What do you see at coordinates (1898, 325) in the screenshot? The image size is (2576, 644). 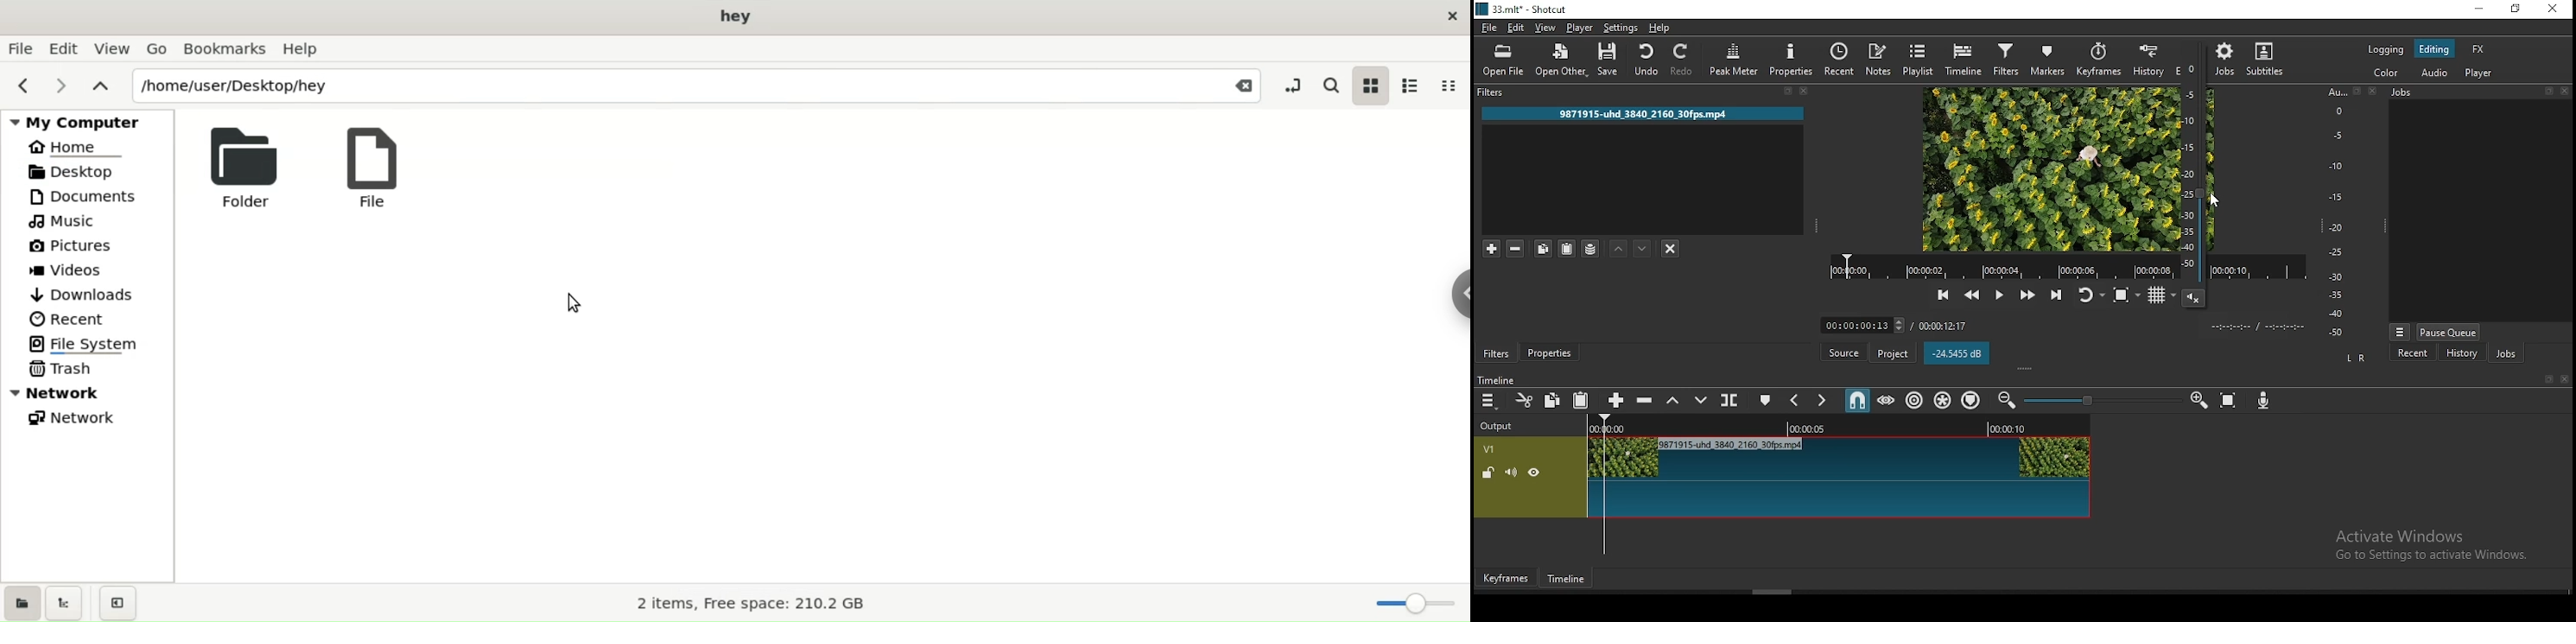 I see `timer` at bounding box center [1898, 325].